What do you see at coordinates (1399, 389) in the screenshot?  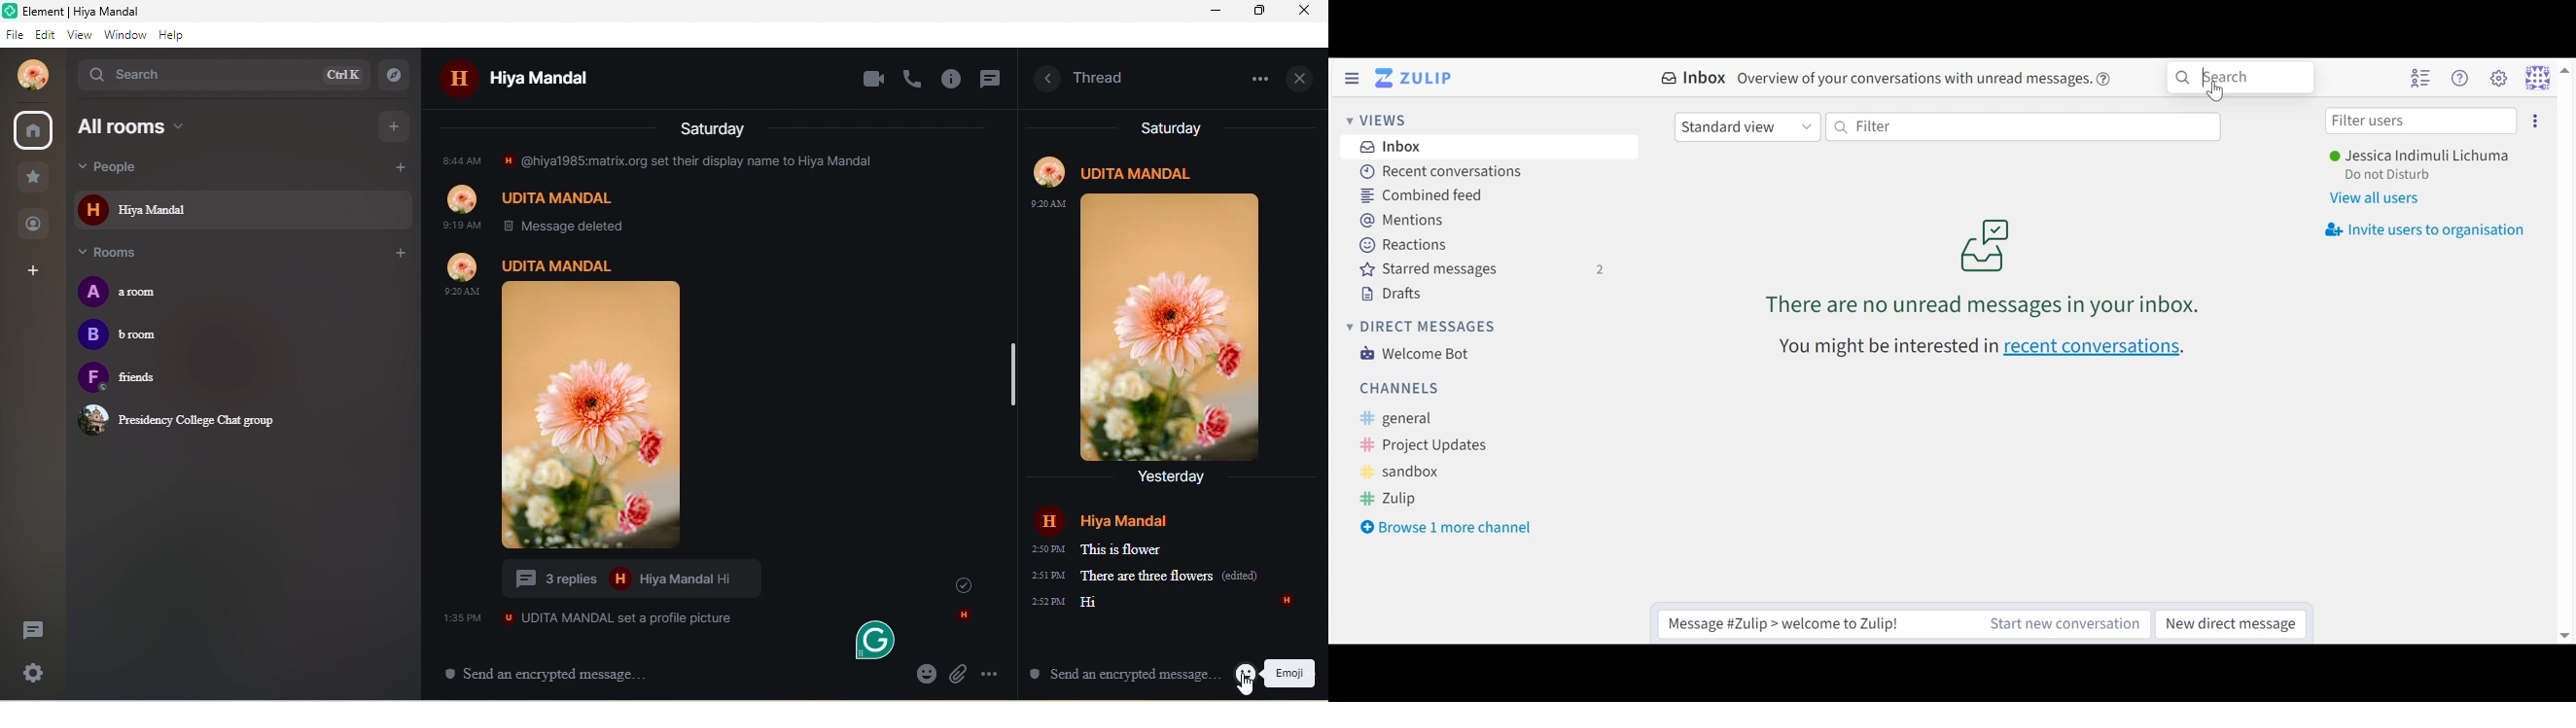 I see `Channels` at bounding box center [1399, 389].